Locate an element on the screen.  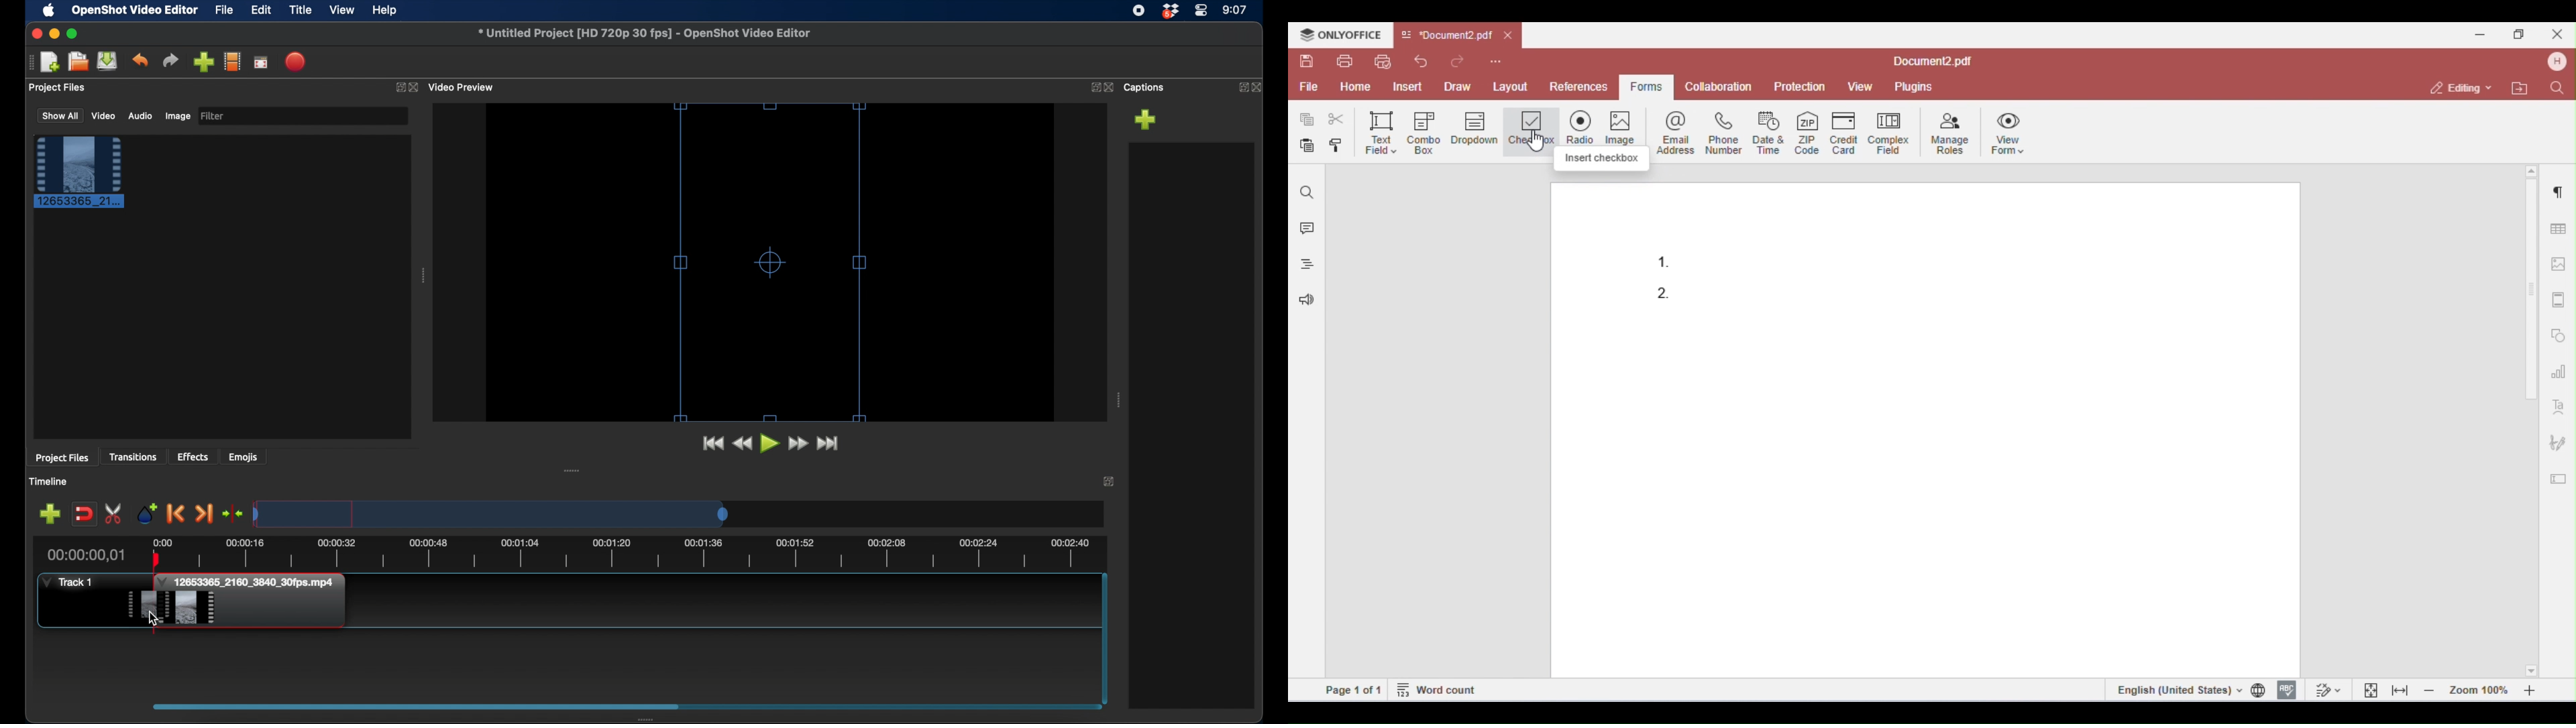
undo is located at coordinates (141, 60).